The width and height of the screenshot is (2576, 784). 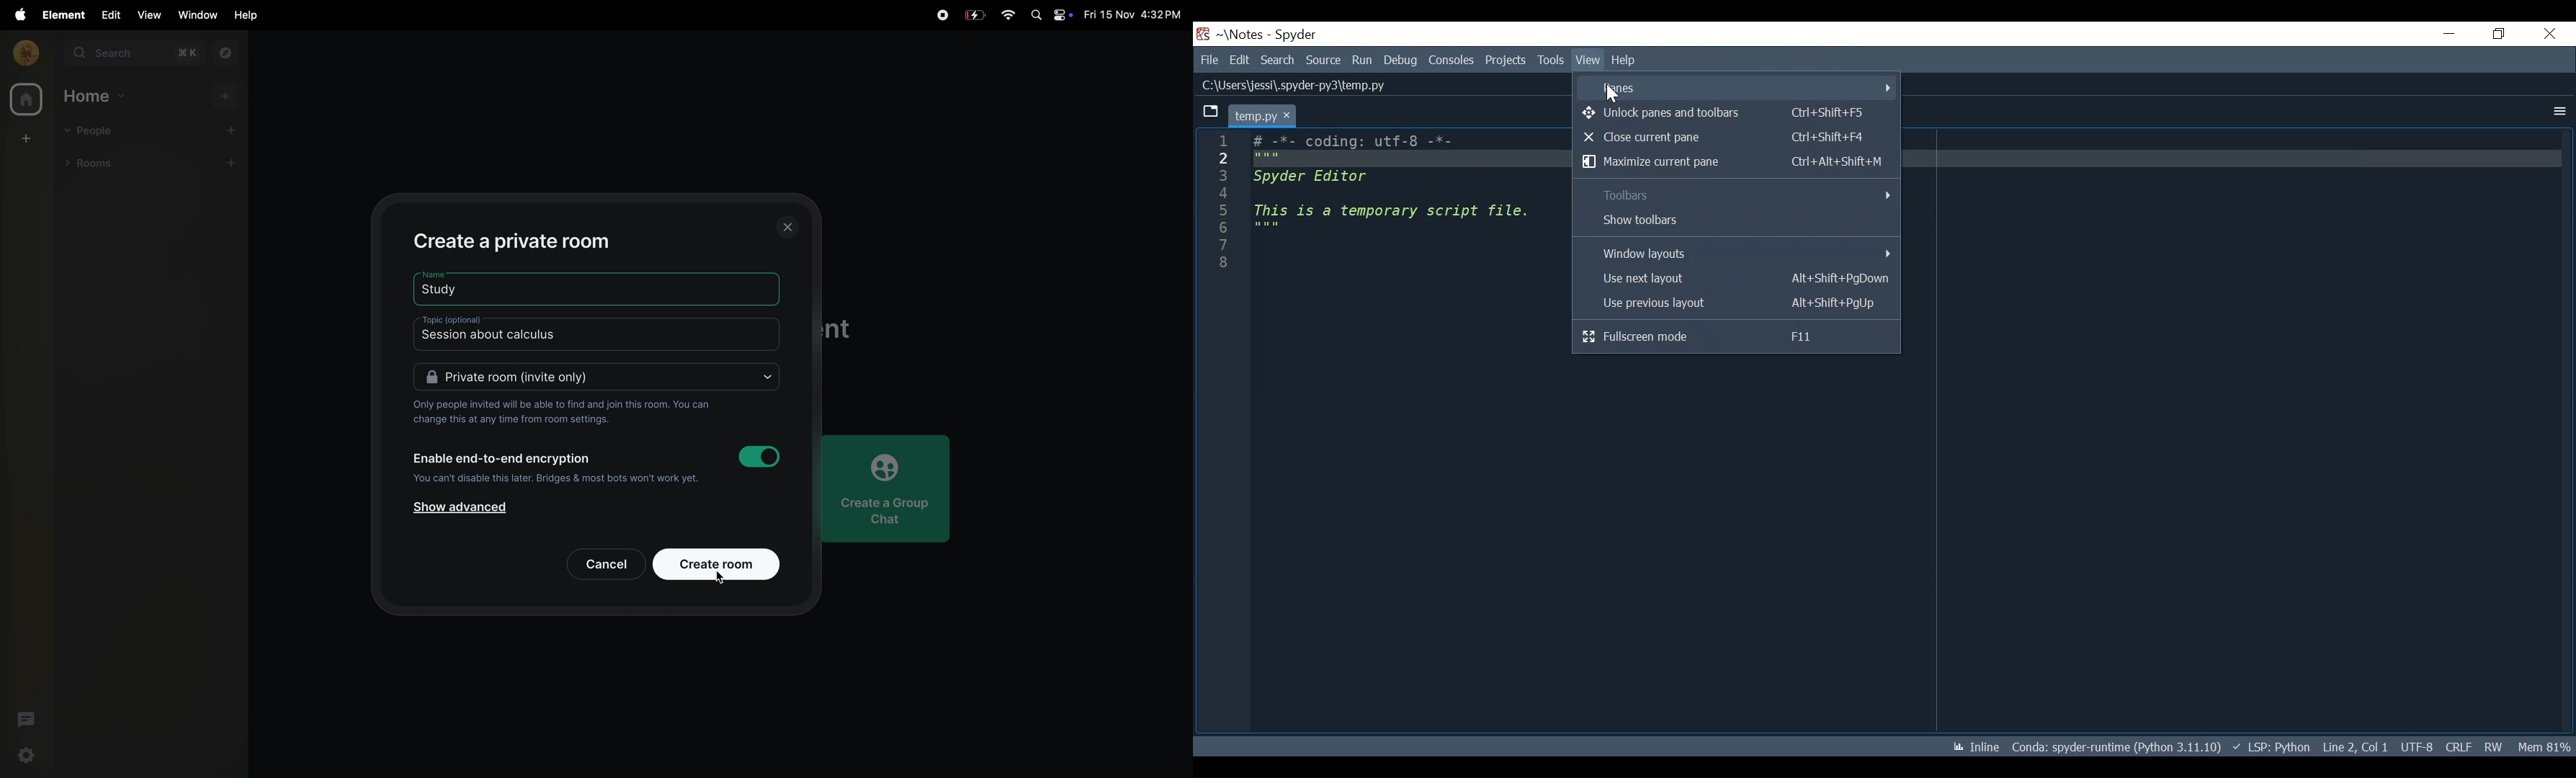 I want to click on Search, so click(x=1279, y=60).